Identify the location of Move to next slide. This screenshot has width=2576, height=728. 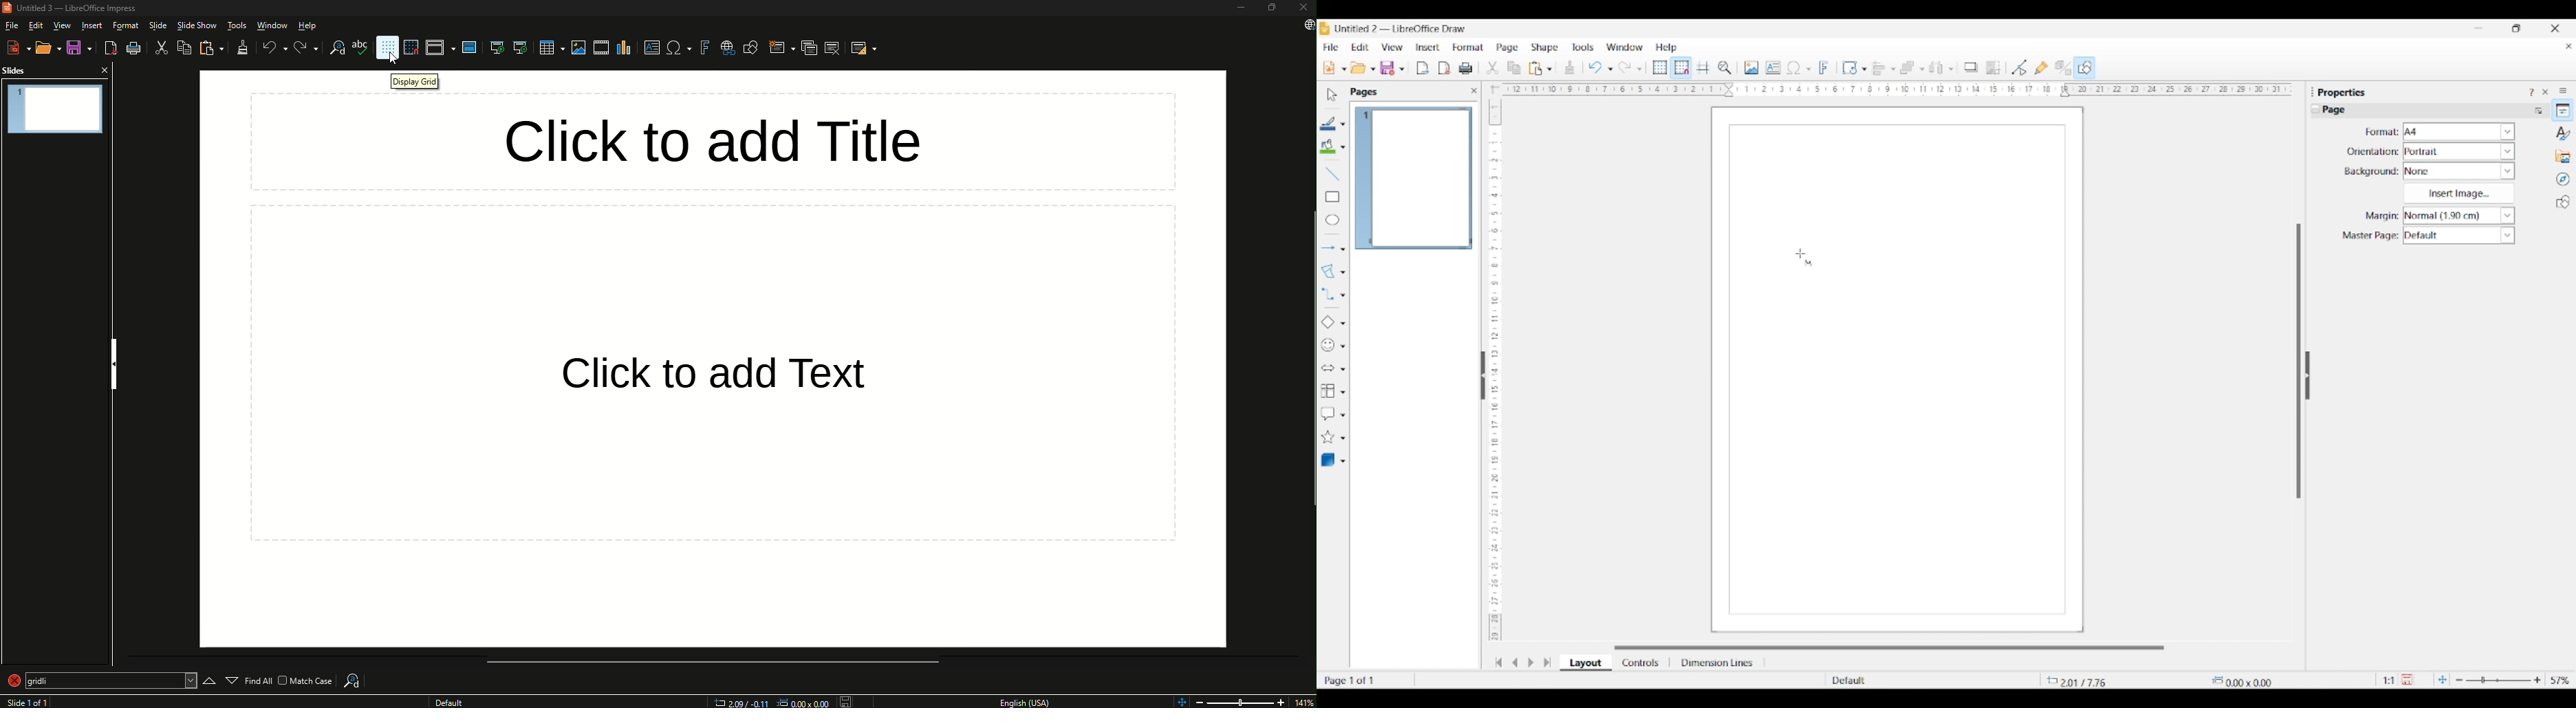
(1530, 663).